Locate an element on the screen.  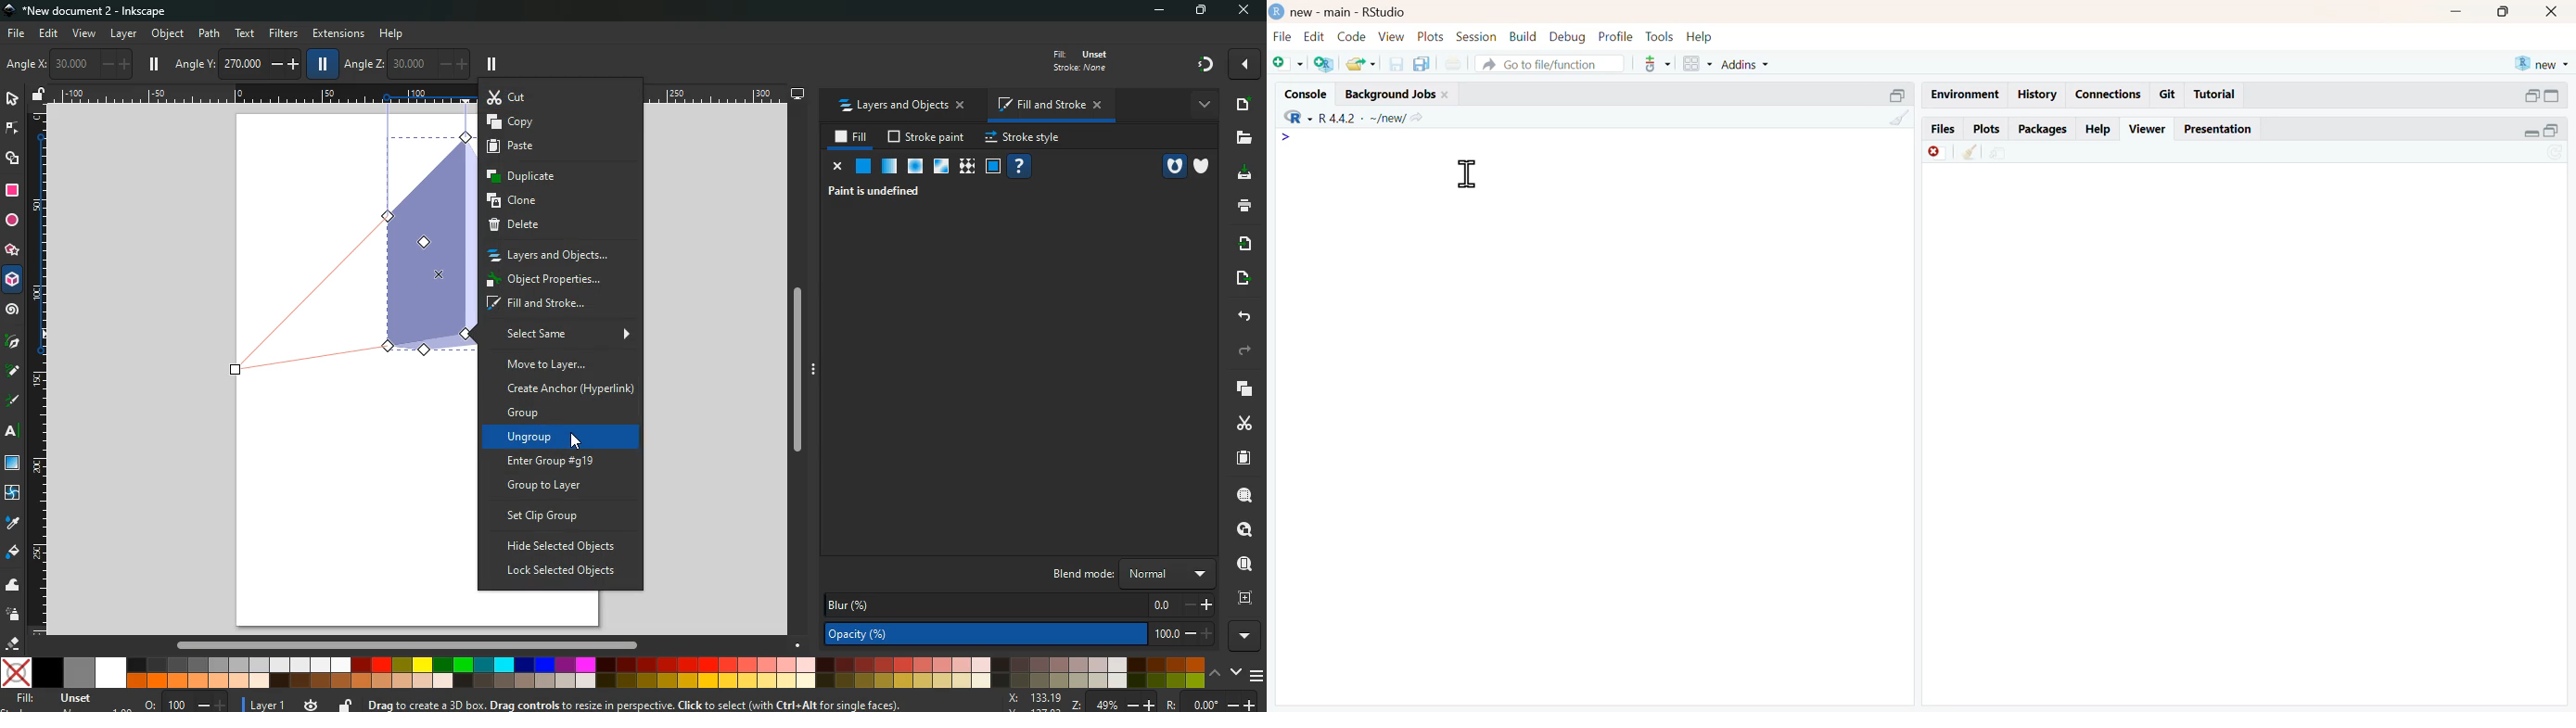
duplicate is located at coordinates (556, 177).